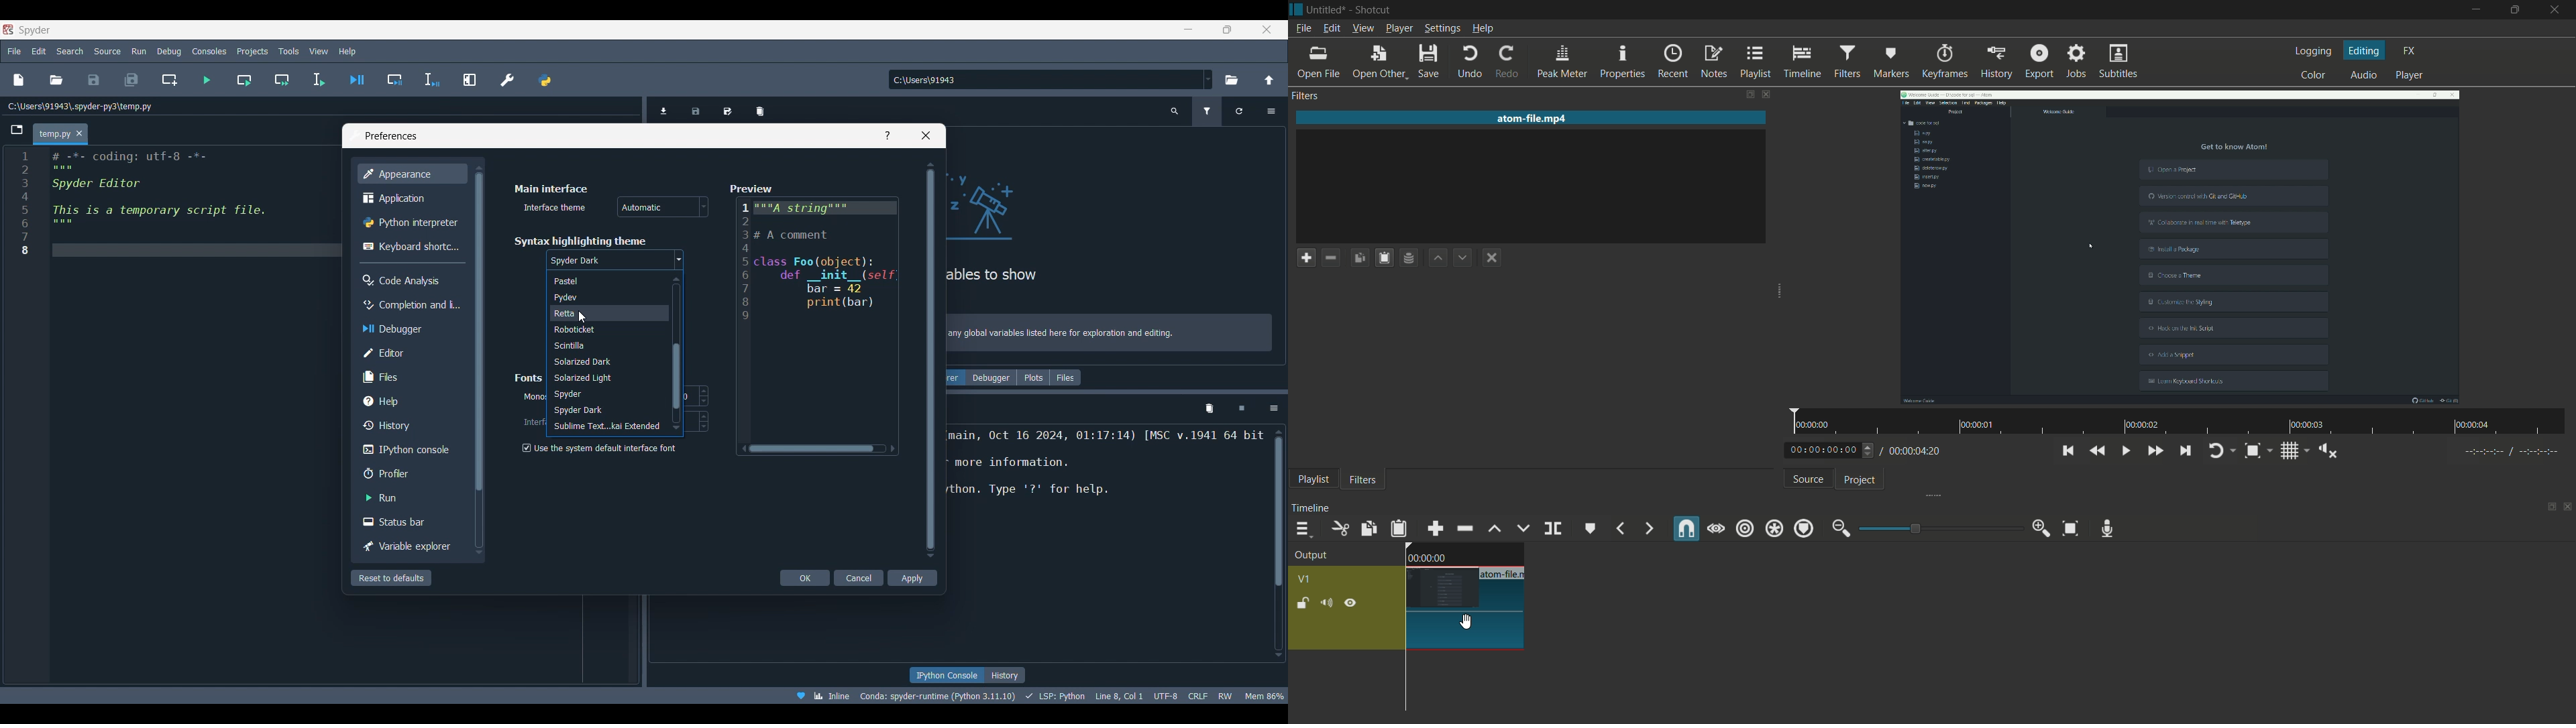  What do you see at coordinates (1313, 480) in the screenshot?
I see `playlist` at bounding box center [1313, 480].